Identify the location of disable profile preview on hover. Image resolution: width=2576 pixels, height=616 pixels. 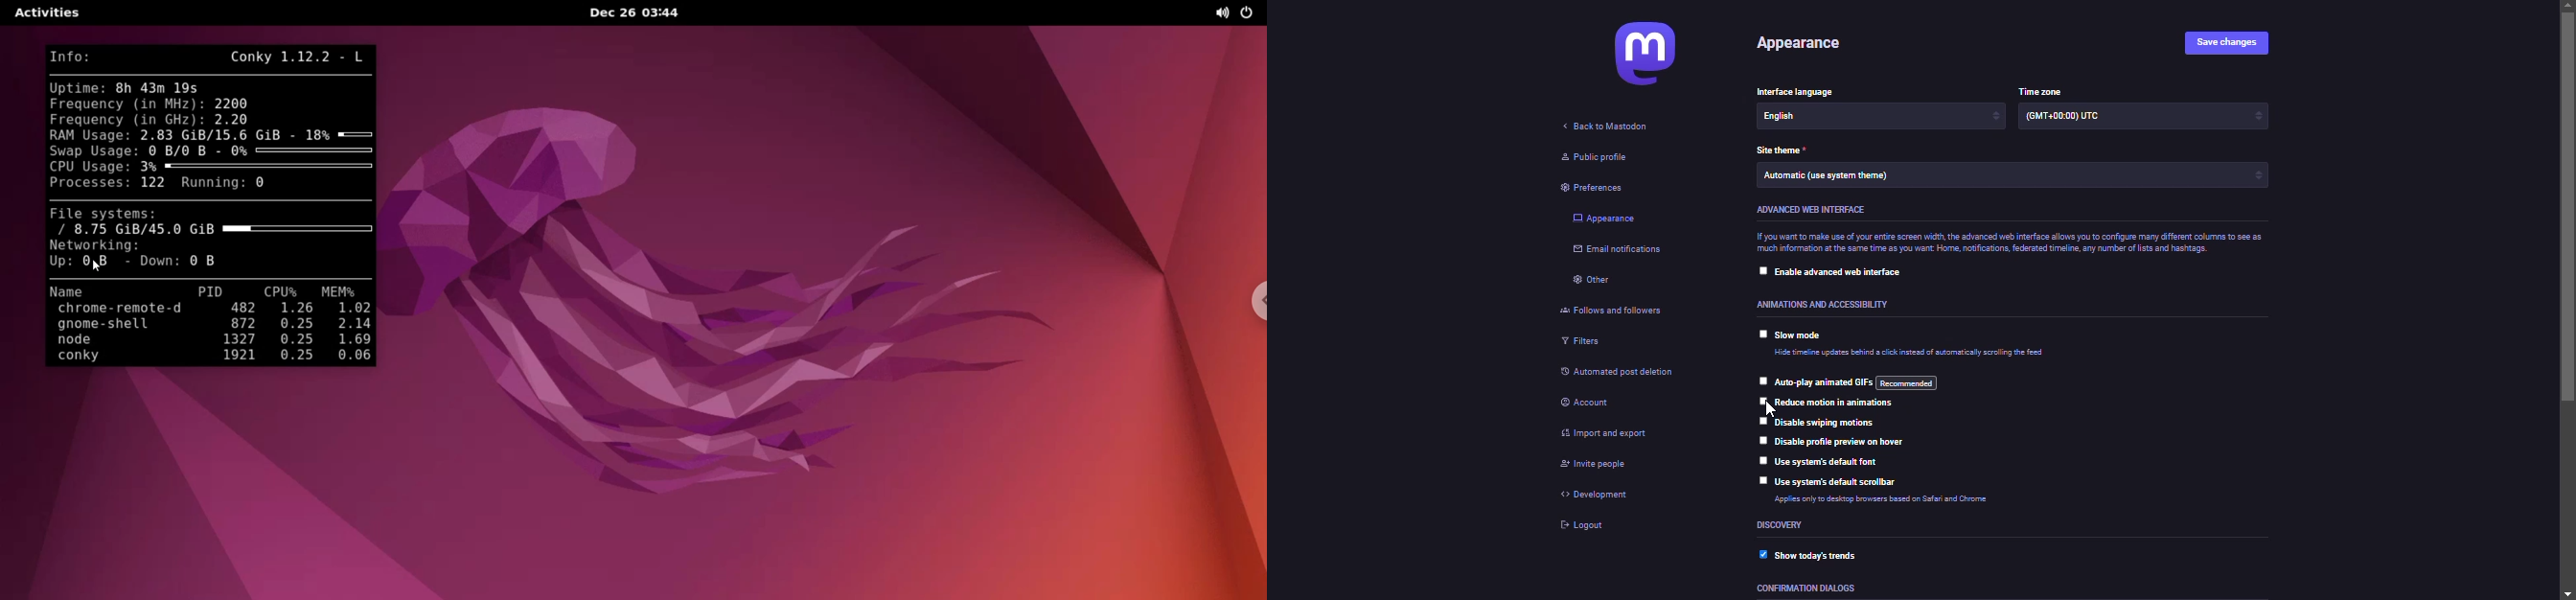
(1856, 442).